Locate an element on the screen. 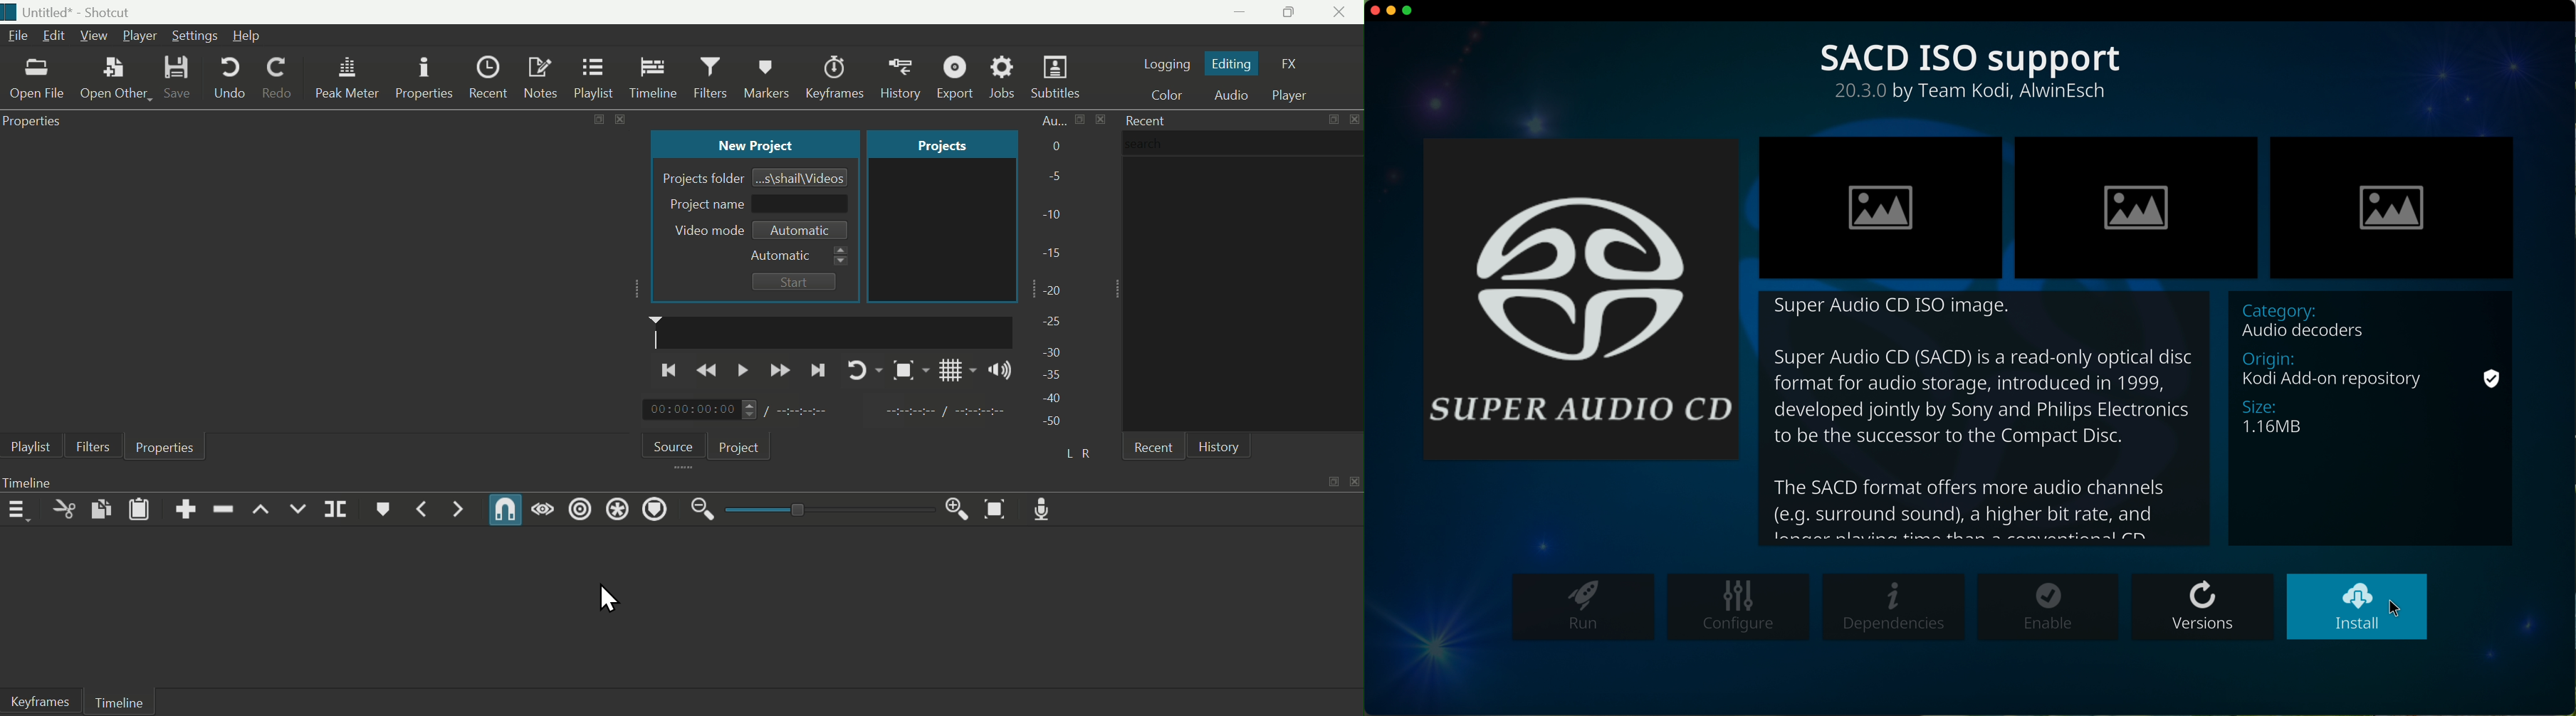 This screenshot has width=2576, height=728. Untitled* - Shotcut is located at coordinates (74, 13).